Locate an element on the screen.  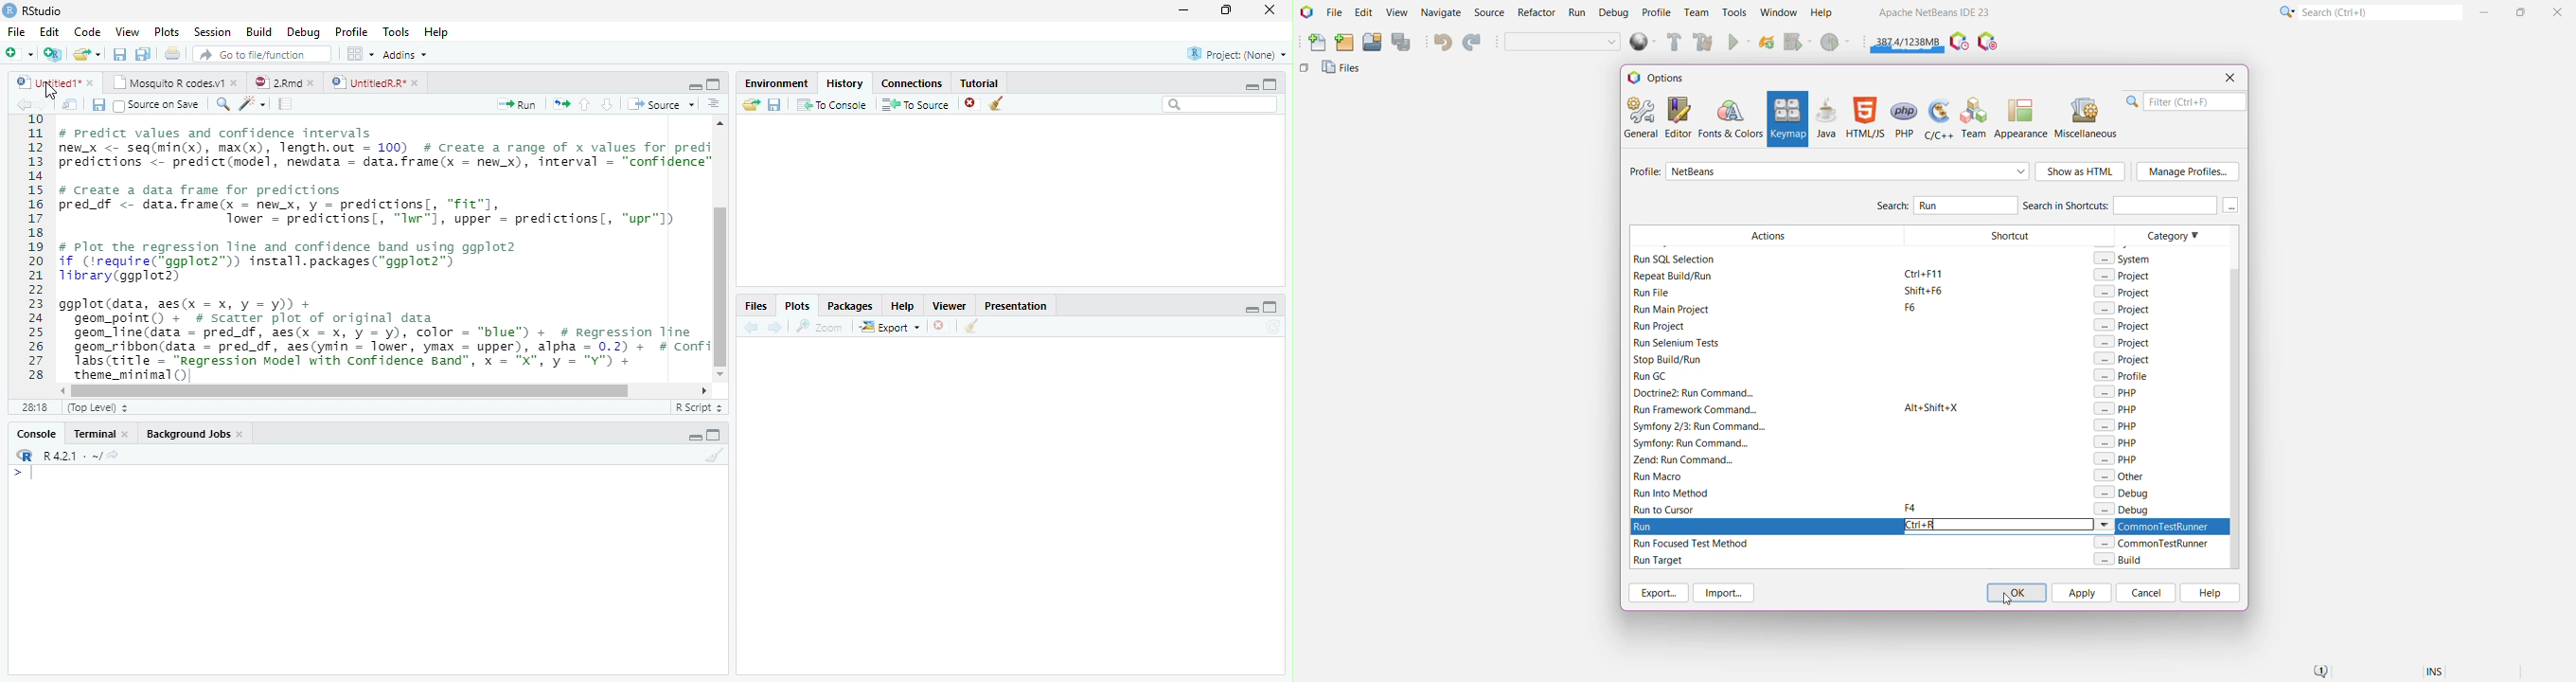
Profile is located at coordinates (352, 32).